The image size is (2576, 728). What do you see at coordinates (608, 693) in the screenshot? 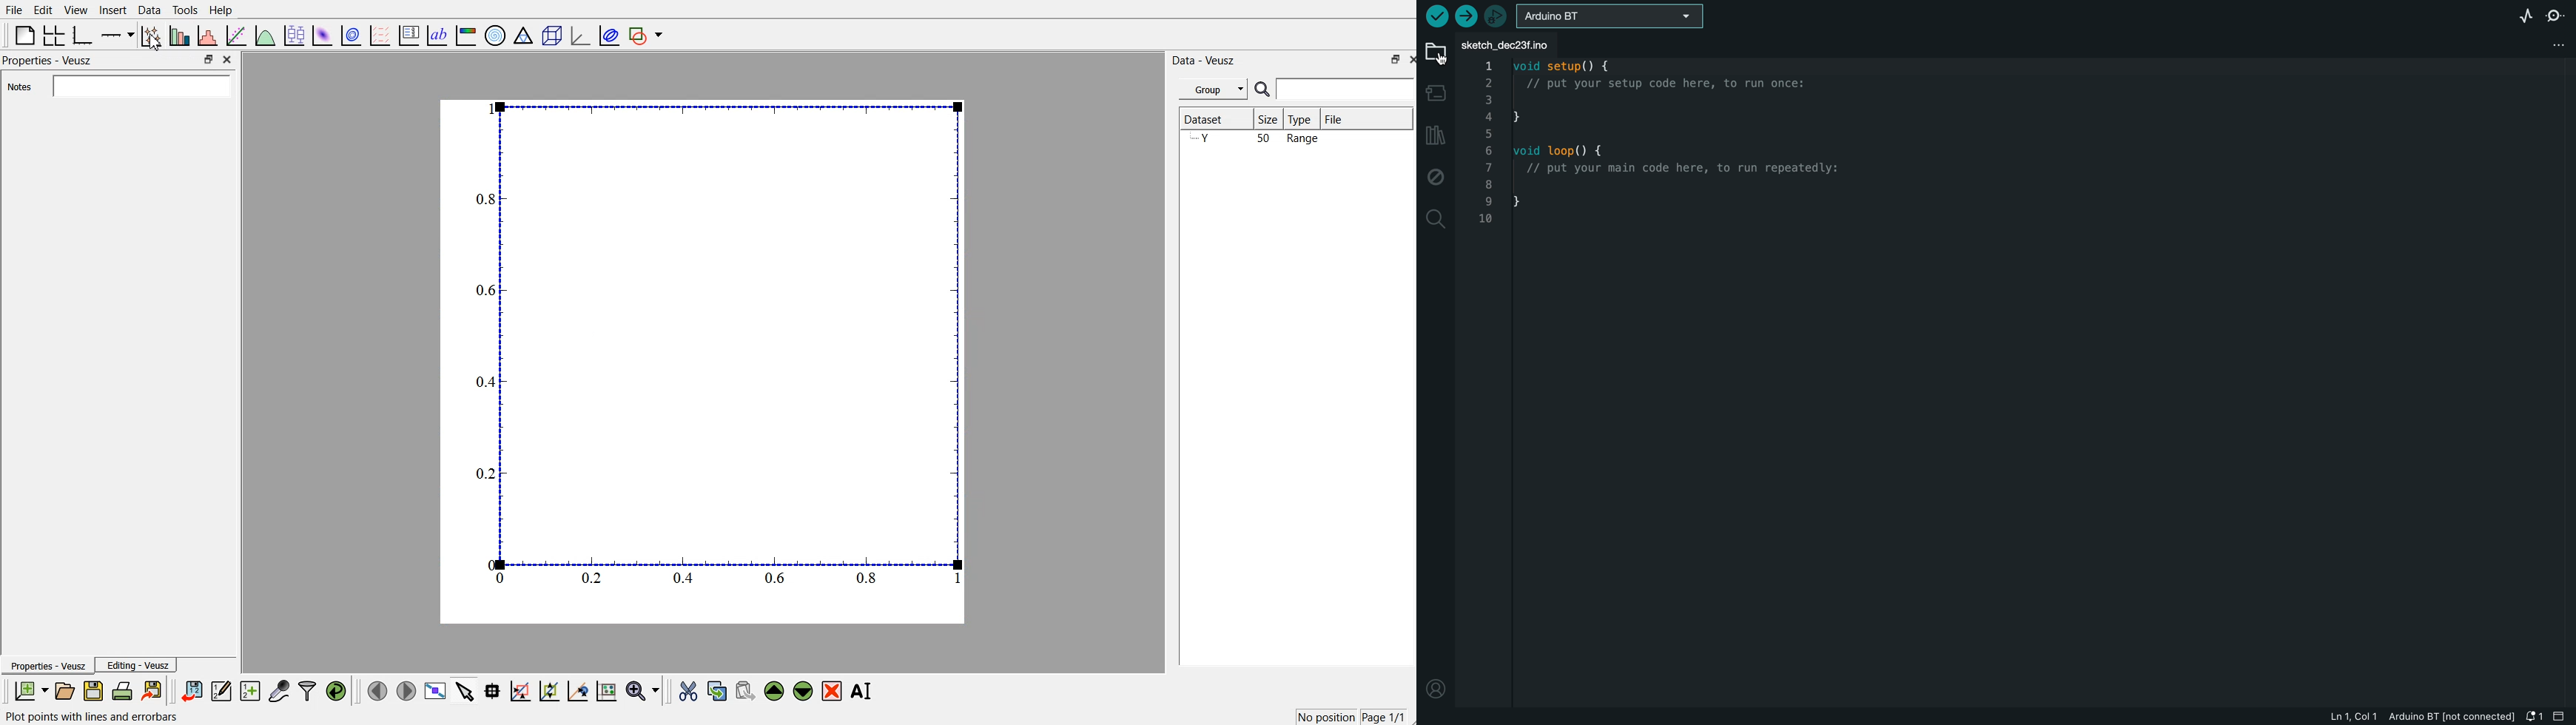
I see `reset graph axes` at bounding box center [608, 693].